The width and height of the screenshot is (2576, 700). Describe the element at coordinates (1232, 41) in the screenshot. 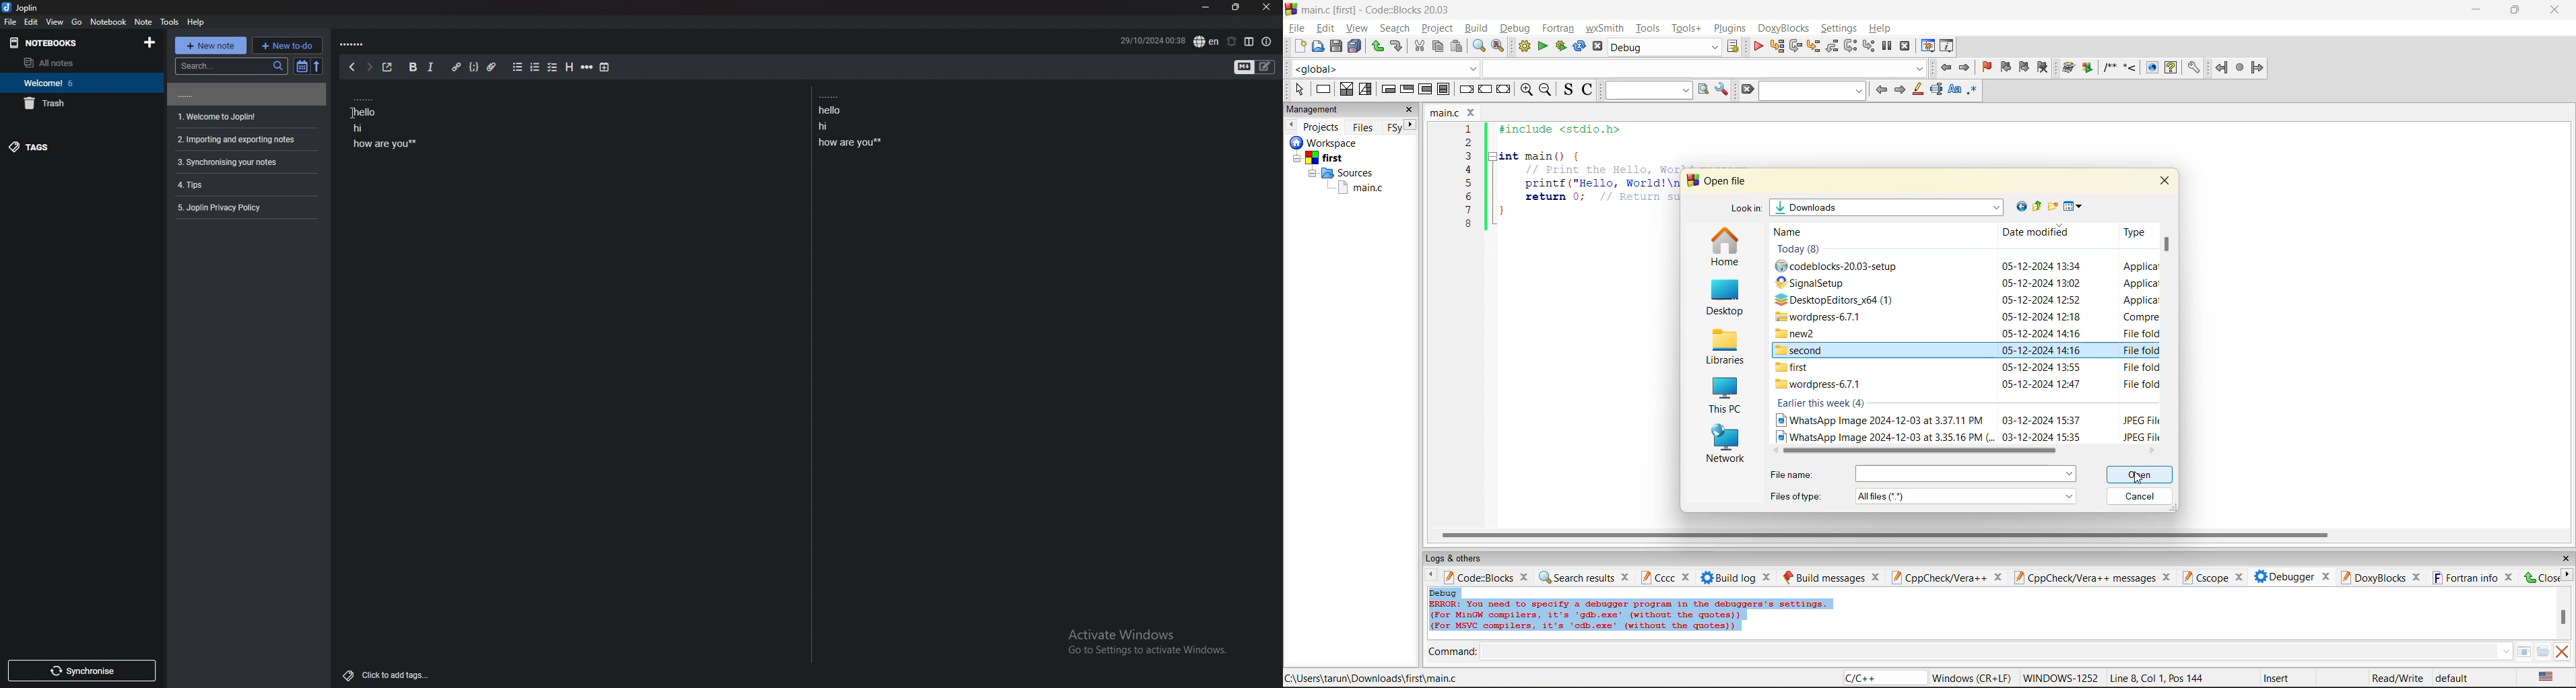

I see `set alarm` at that location.